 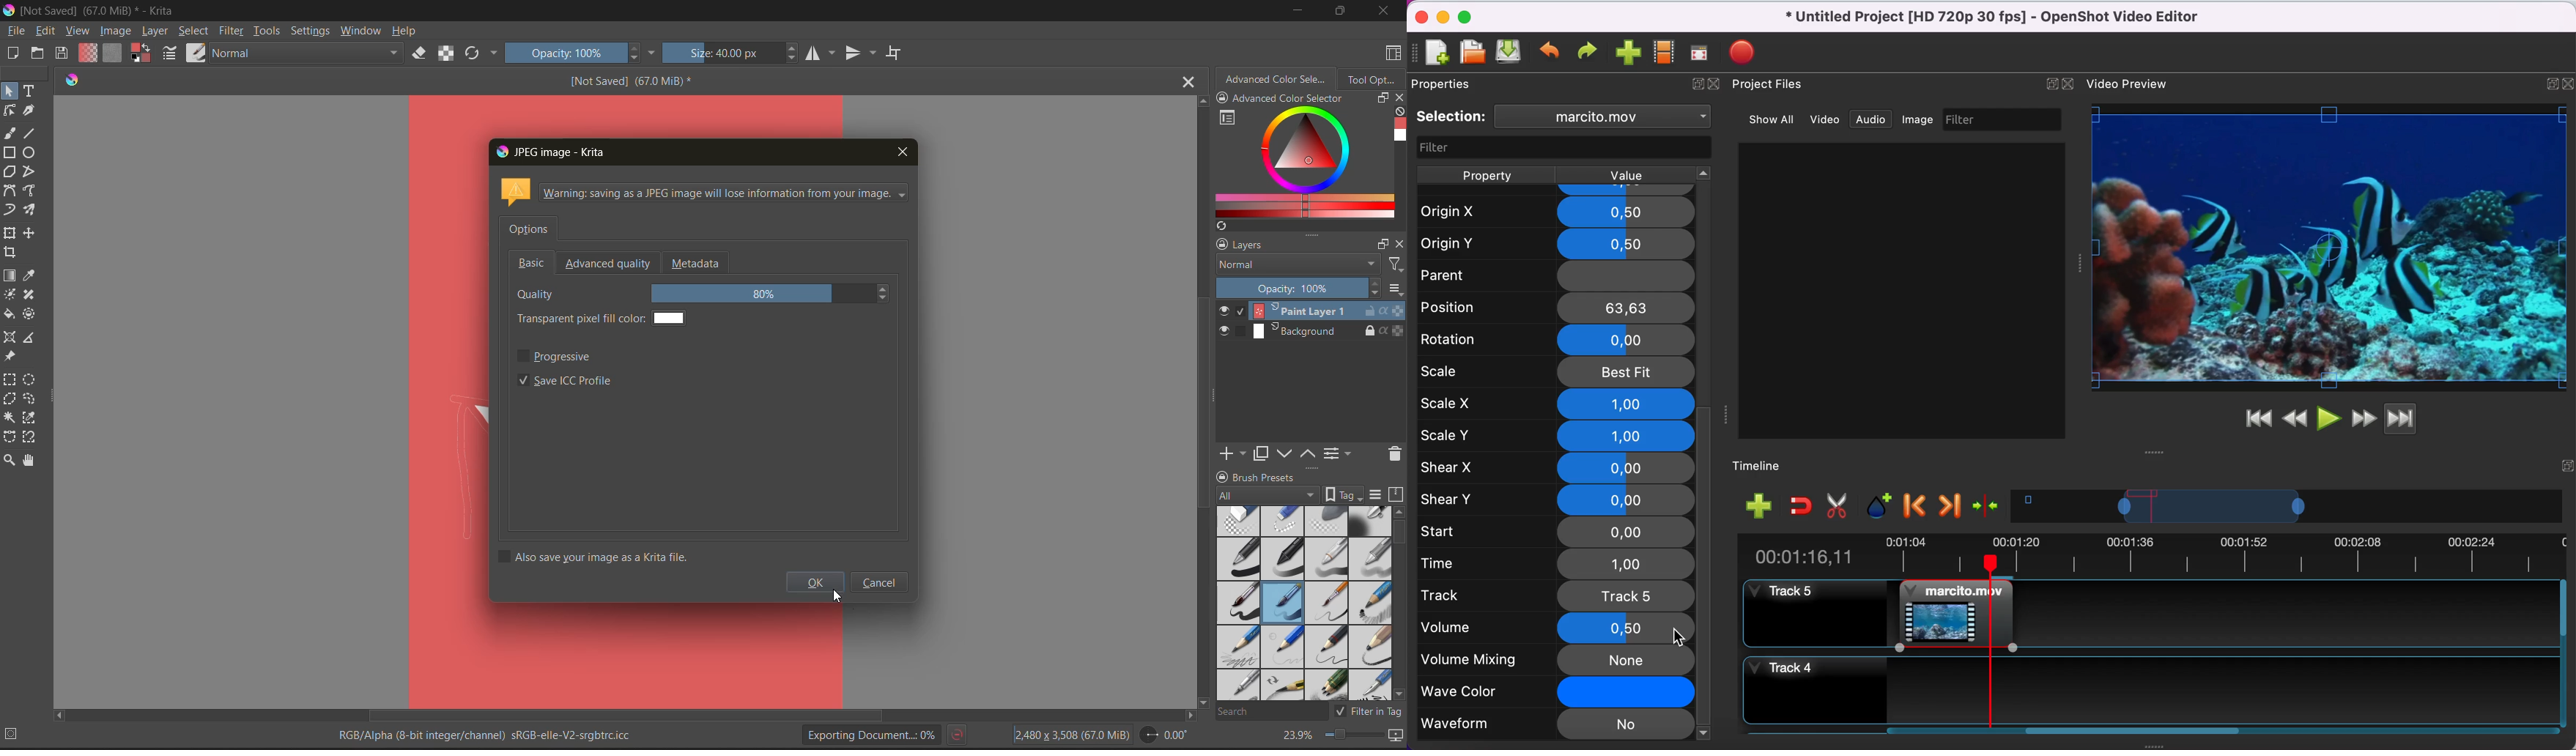 I want to click on expand/hide, so click(x=2049, y=83).